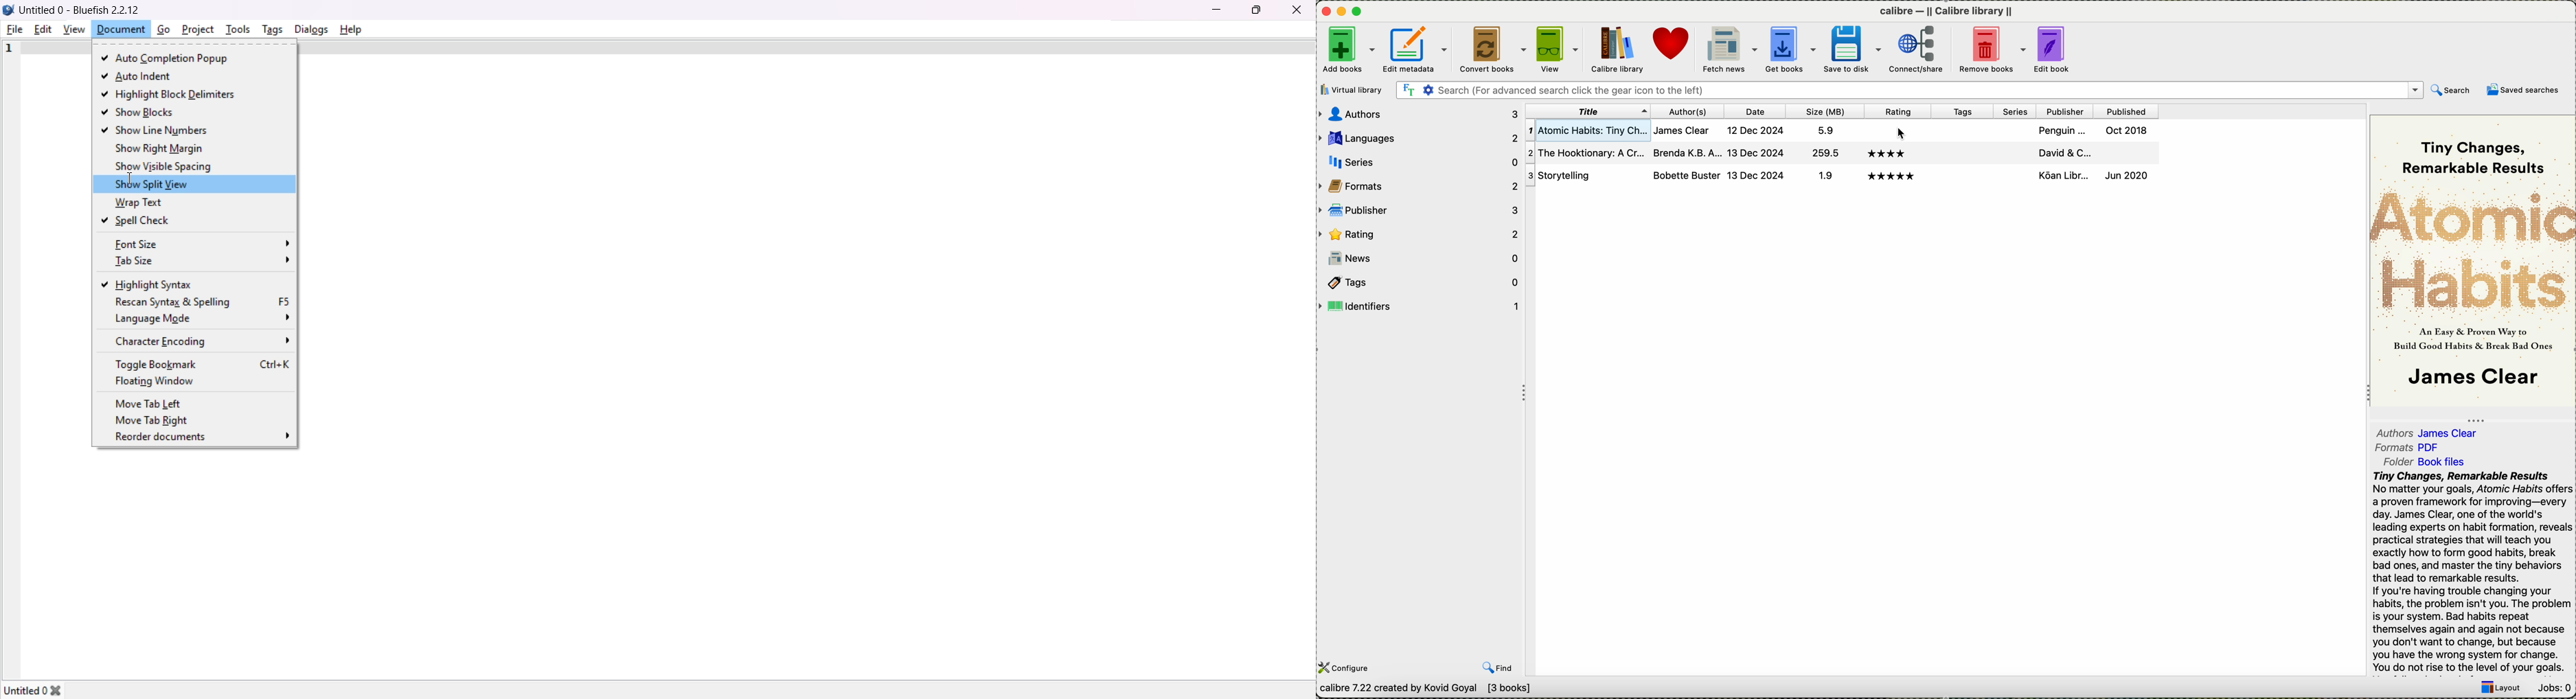 The width and height of the screenshot is (2576, 700). Describe the element at coordinates (203, 364) in the screenshot. I see `toggle bookmark` at that location.